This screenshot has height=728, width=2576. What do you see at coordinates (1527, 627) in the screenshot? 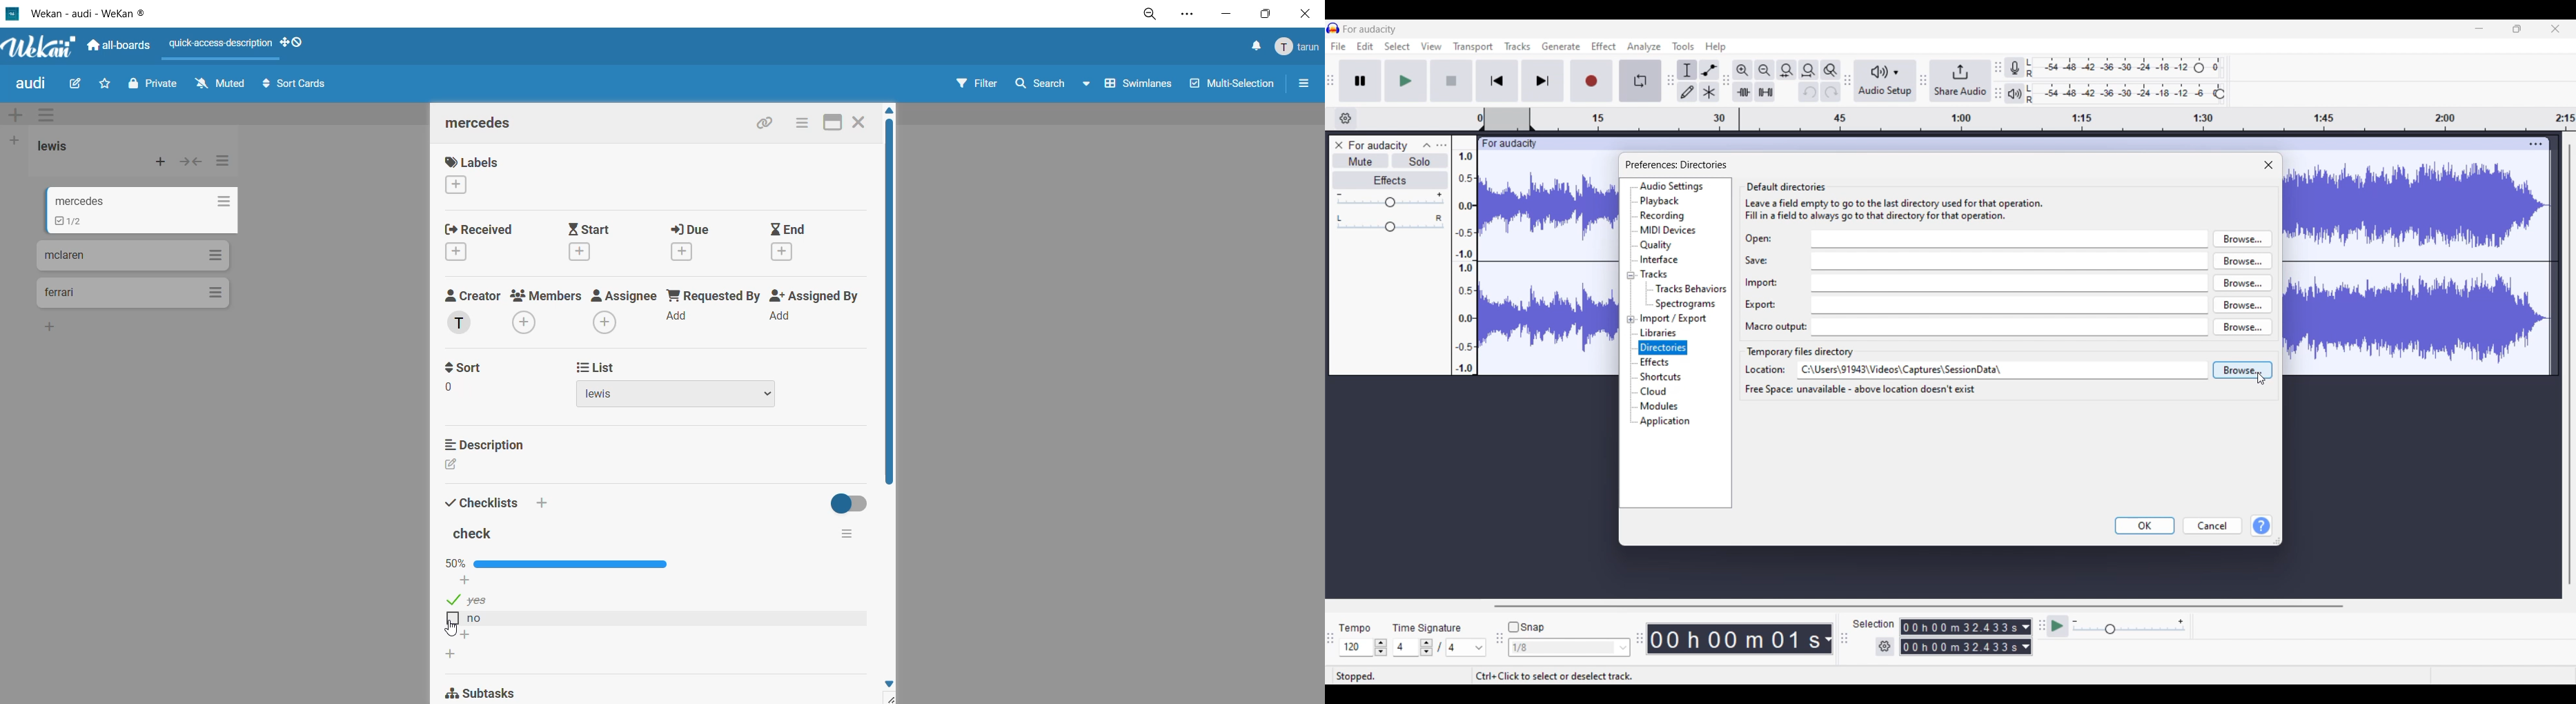
I see `Snap toggle` at bounding box center [1527, 627].